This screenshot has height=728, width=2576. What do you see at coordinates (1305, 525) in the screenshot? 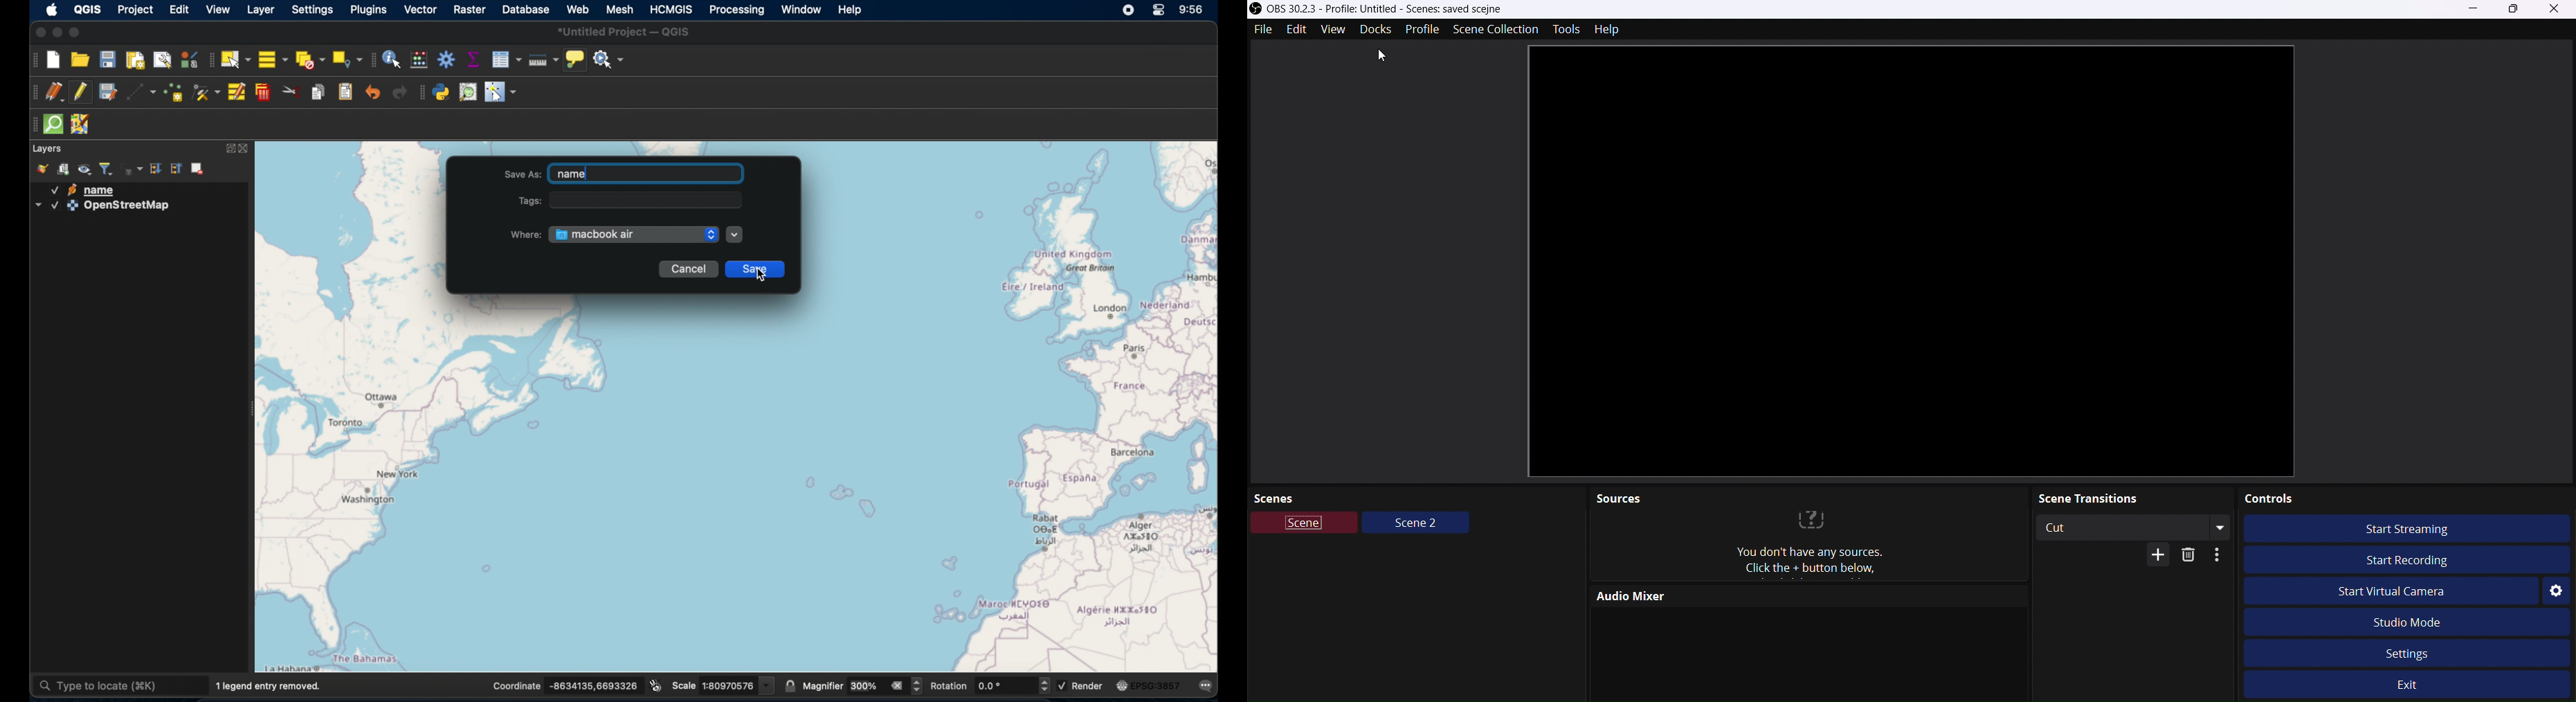
I see `Scene` at bounding box center [1305, 525].